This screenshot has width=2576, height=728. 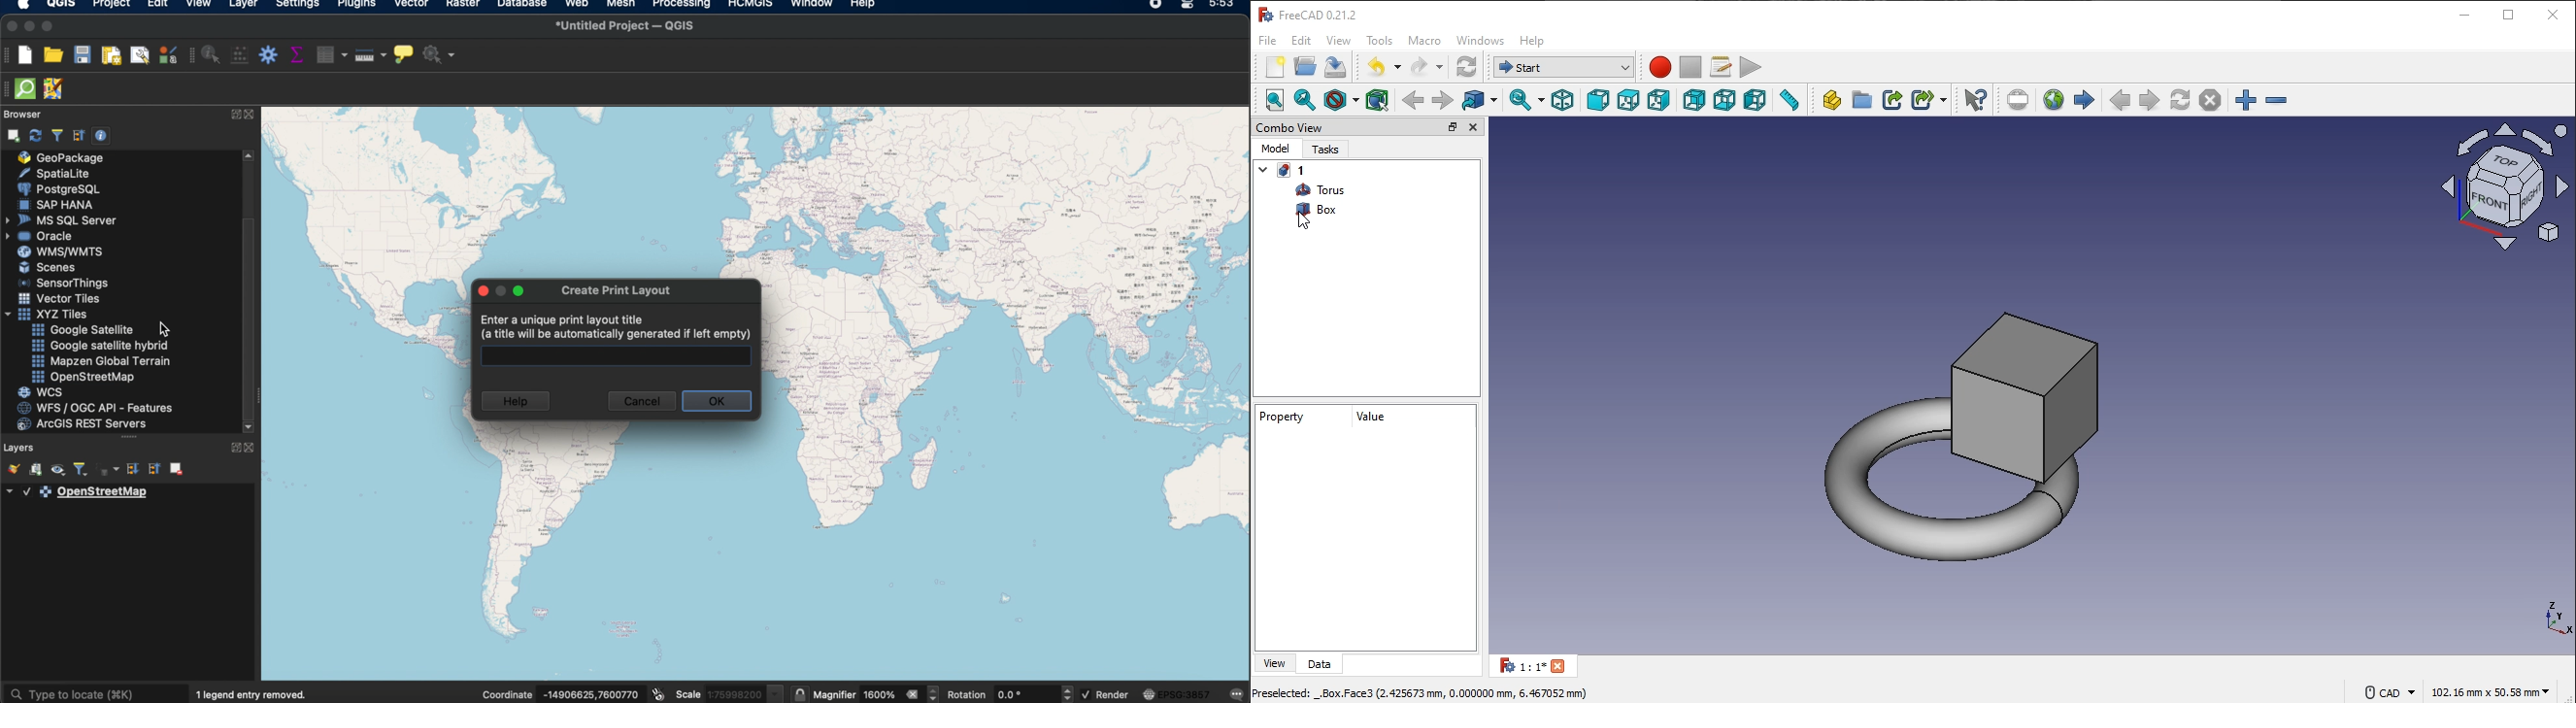 What do you see at coordinates (1750, 68) in the screenshot?
I see `execute macro recording` at bounding box center [1750, 68].